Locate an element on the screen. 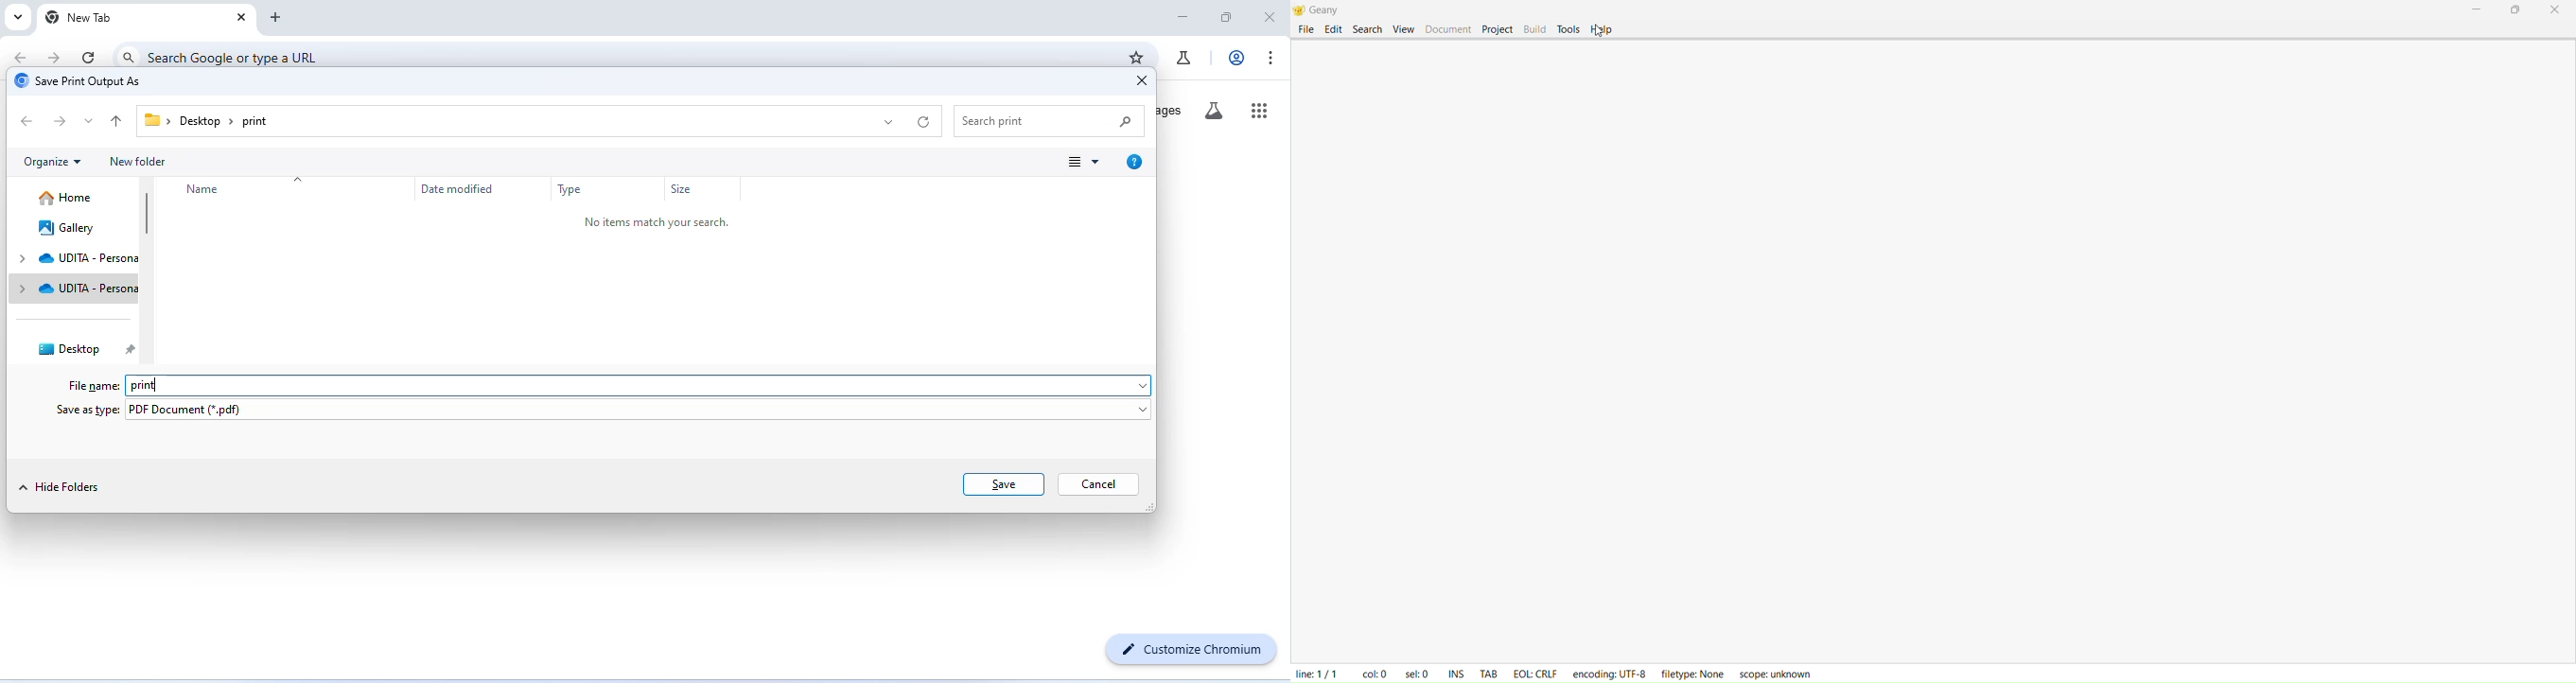 This screenshot has width=2576, height=700. vertical scroll bar is located at coordinates (147, 214).